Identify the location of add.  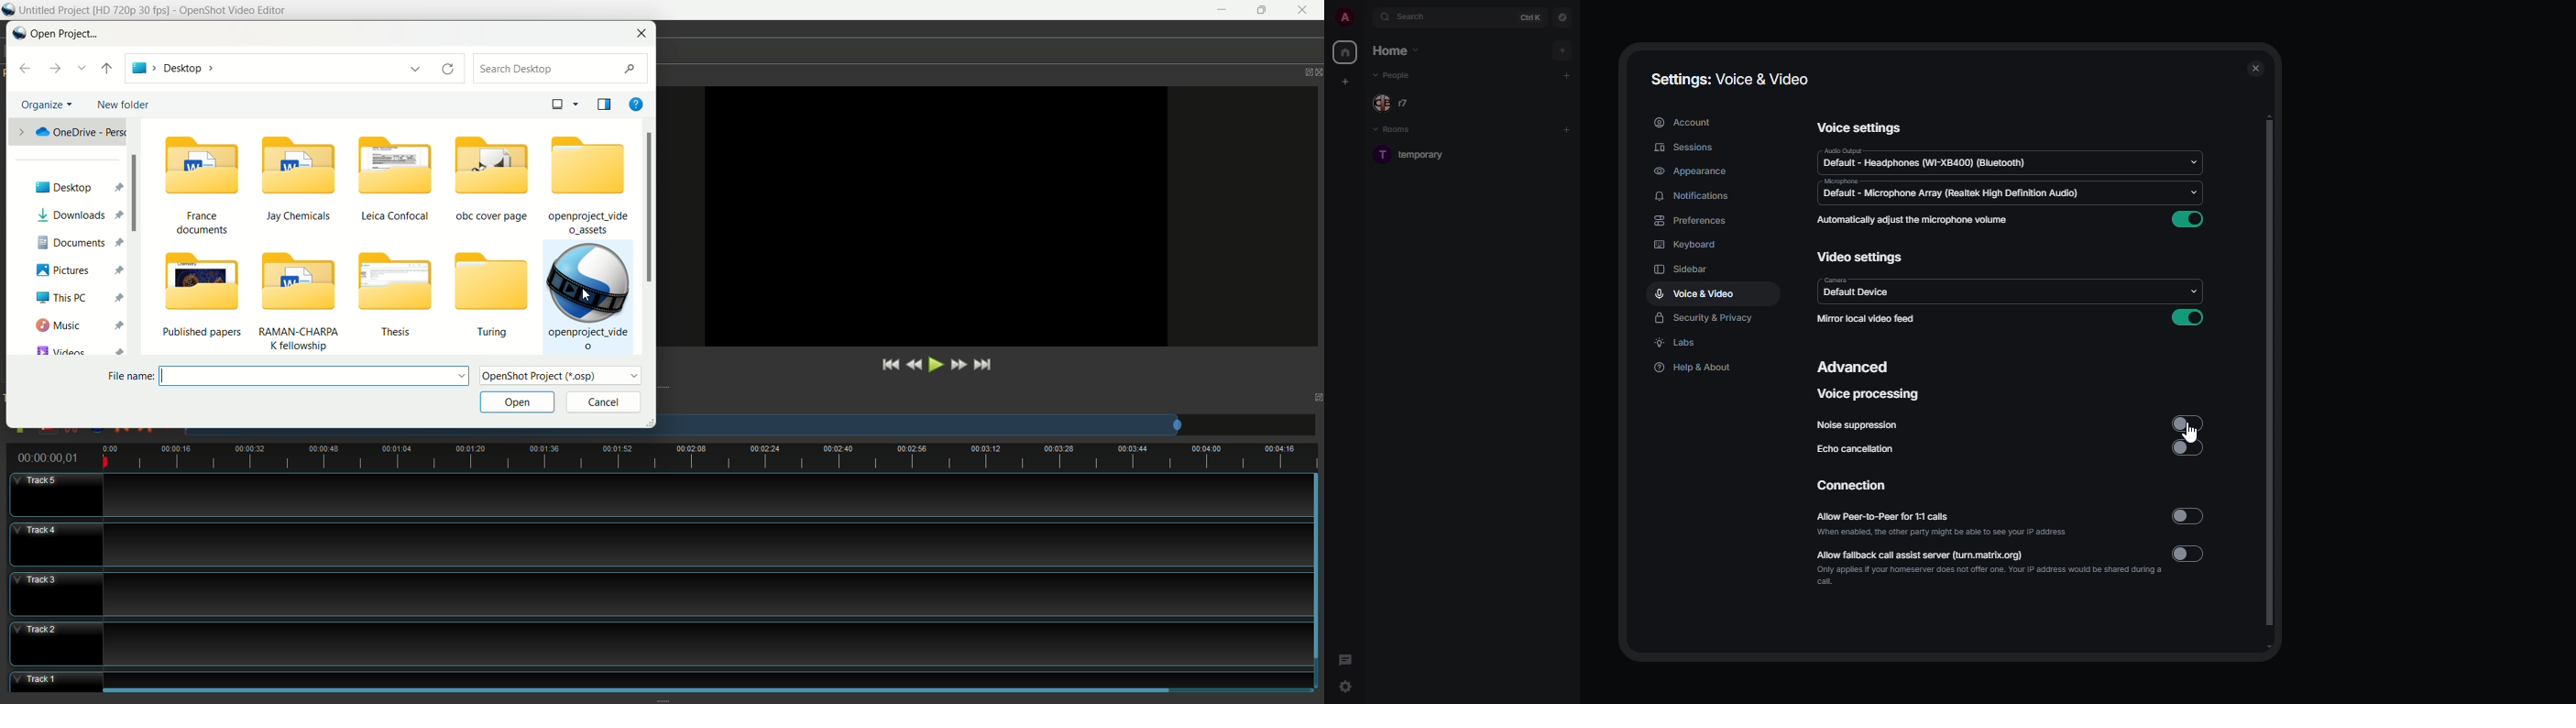
(1568, 129).